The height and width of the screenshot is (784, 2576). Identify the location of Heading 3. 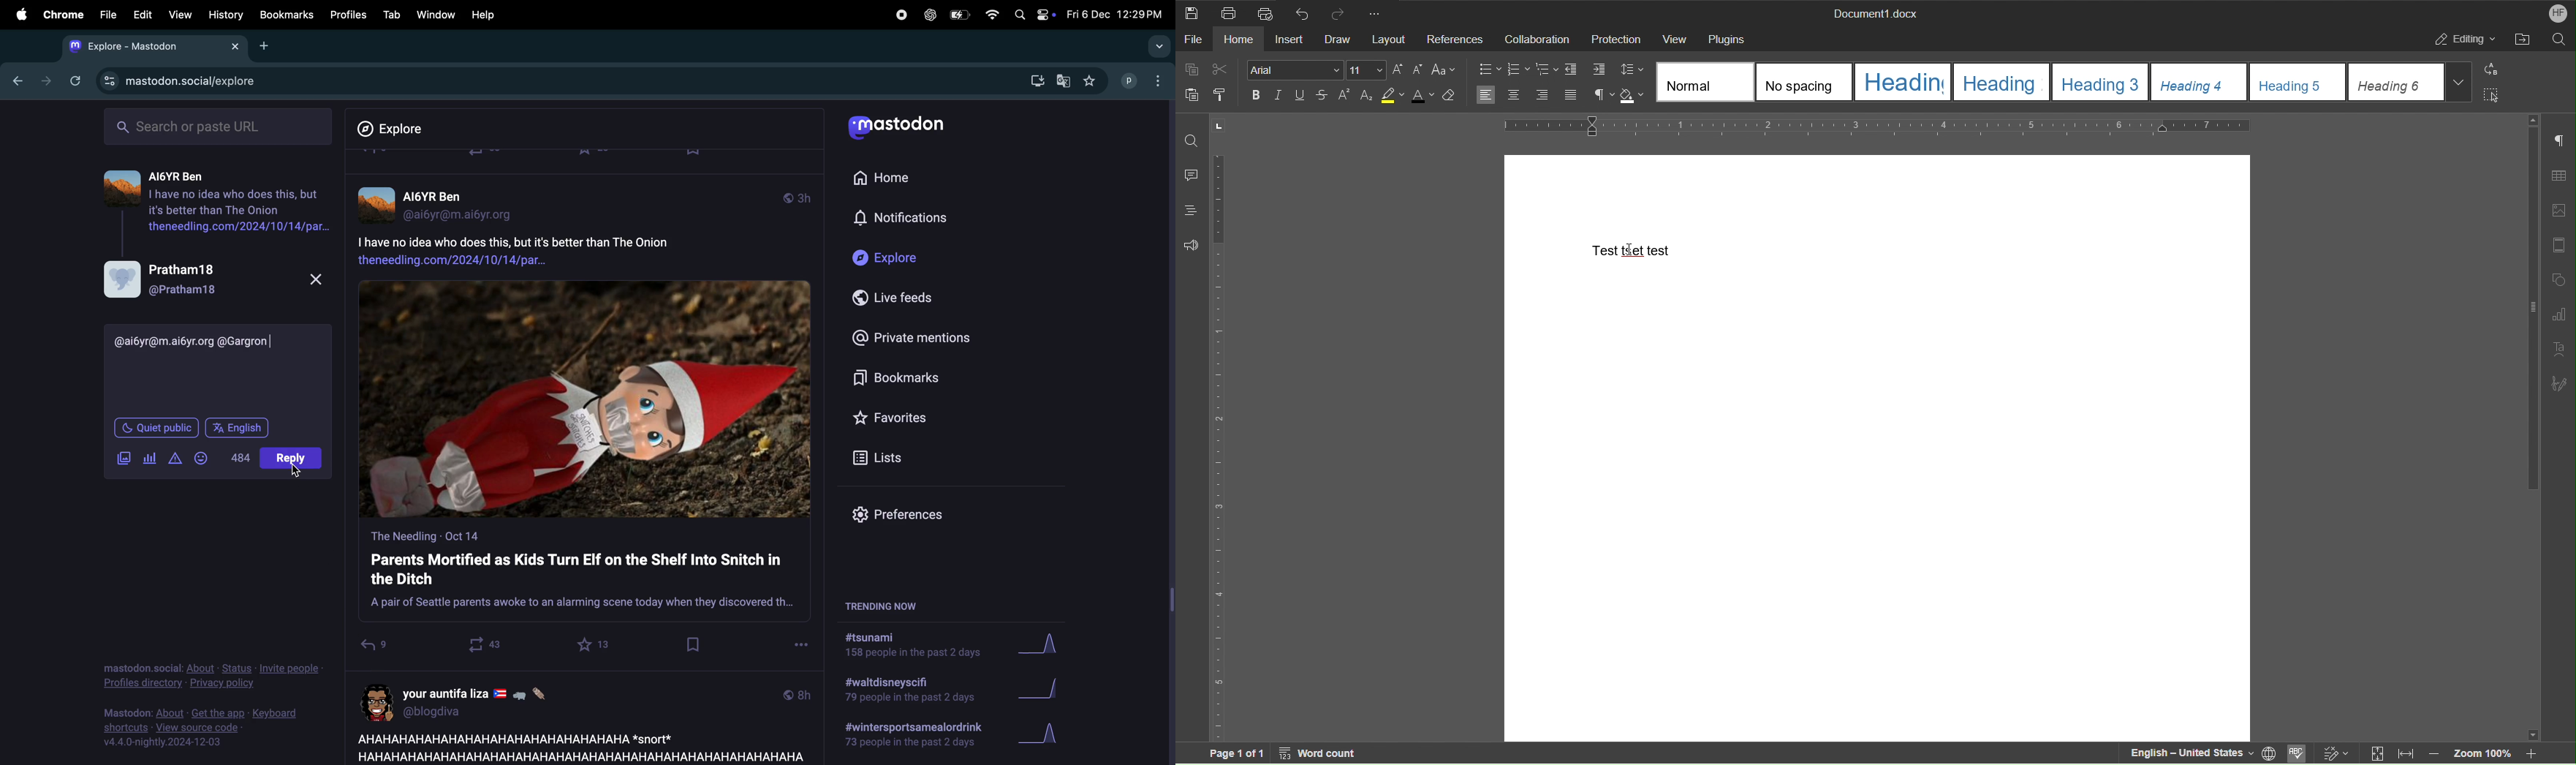
(2102, 82).